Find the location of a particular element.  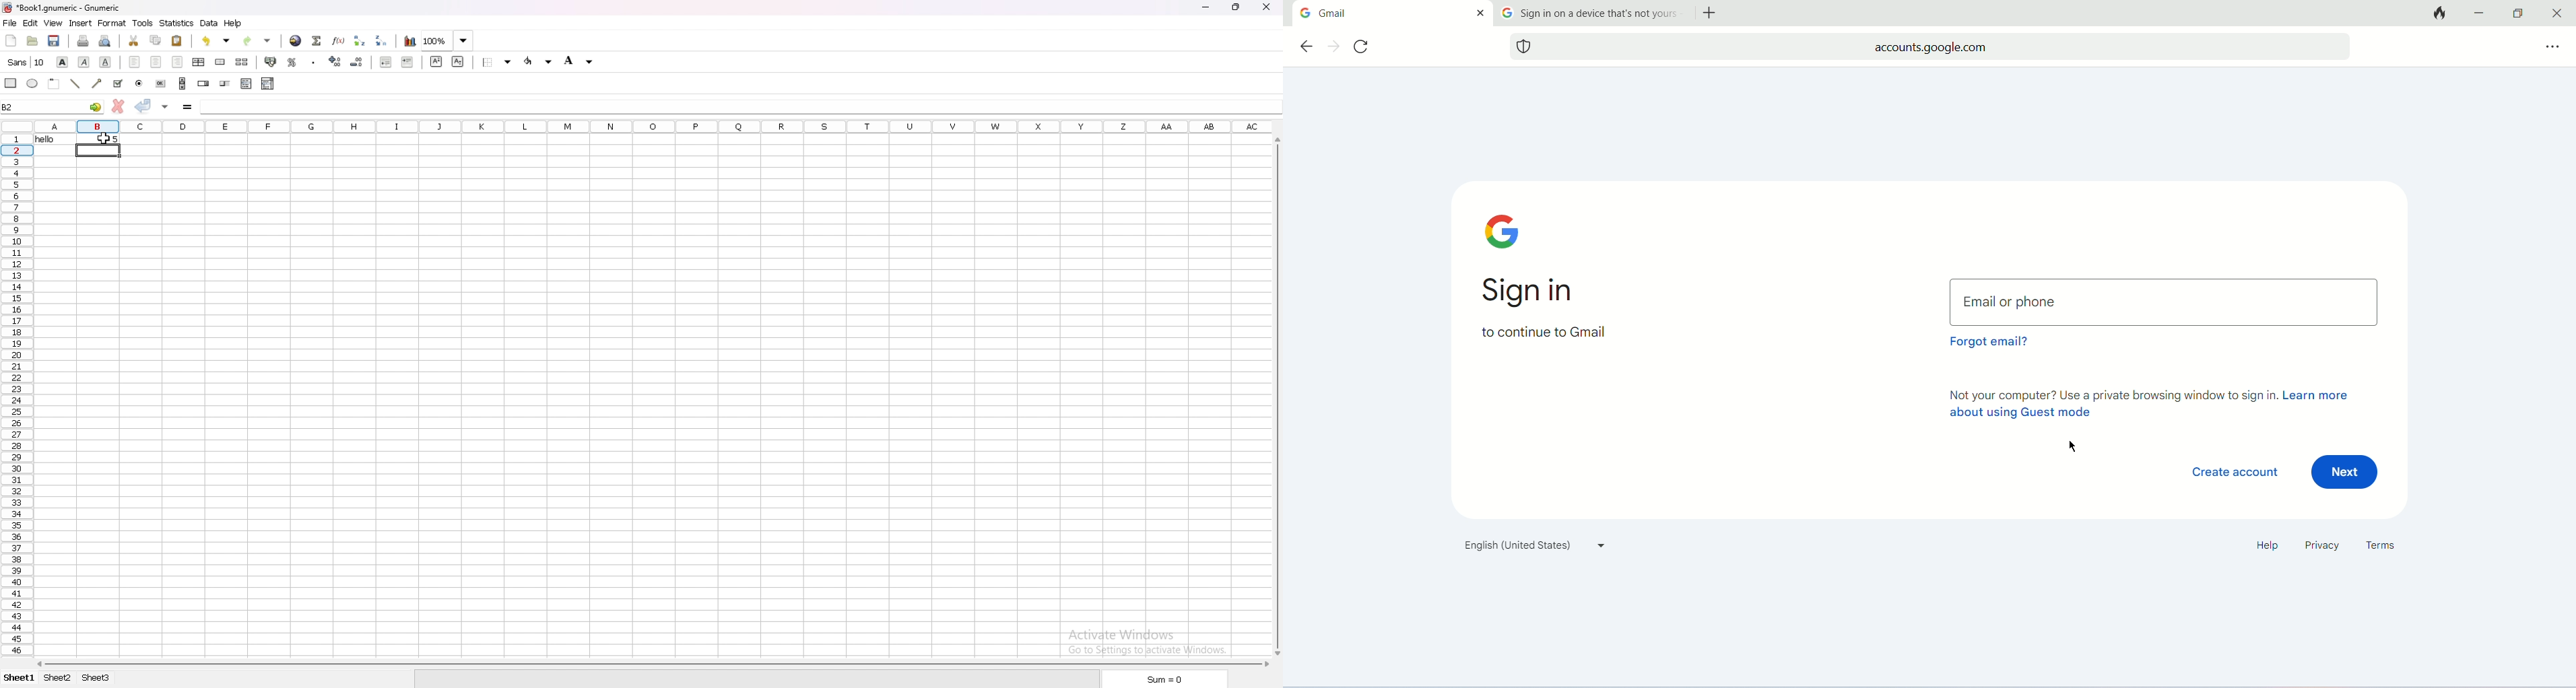

google logo is located at coordinates (1507, 232).